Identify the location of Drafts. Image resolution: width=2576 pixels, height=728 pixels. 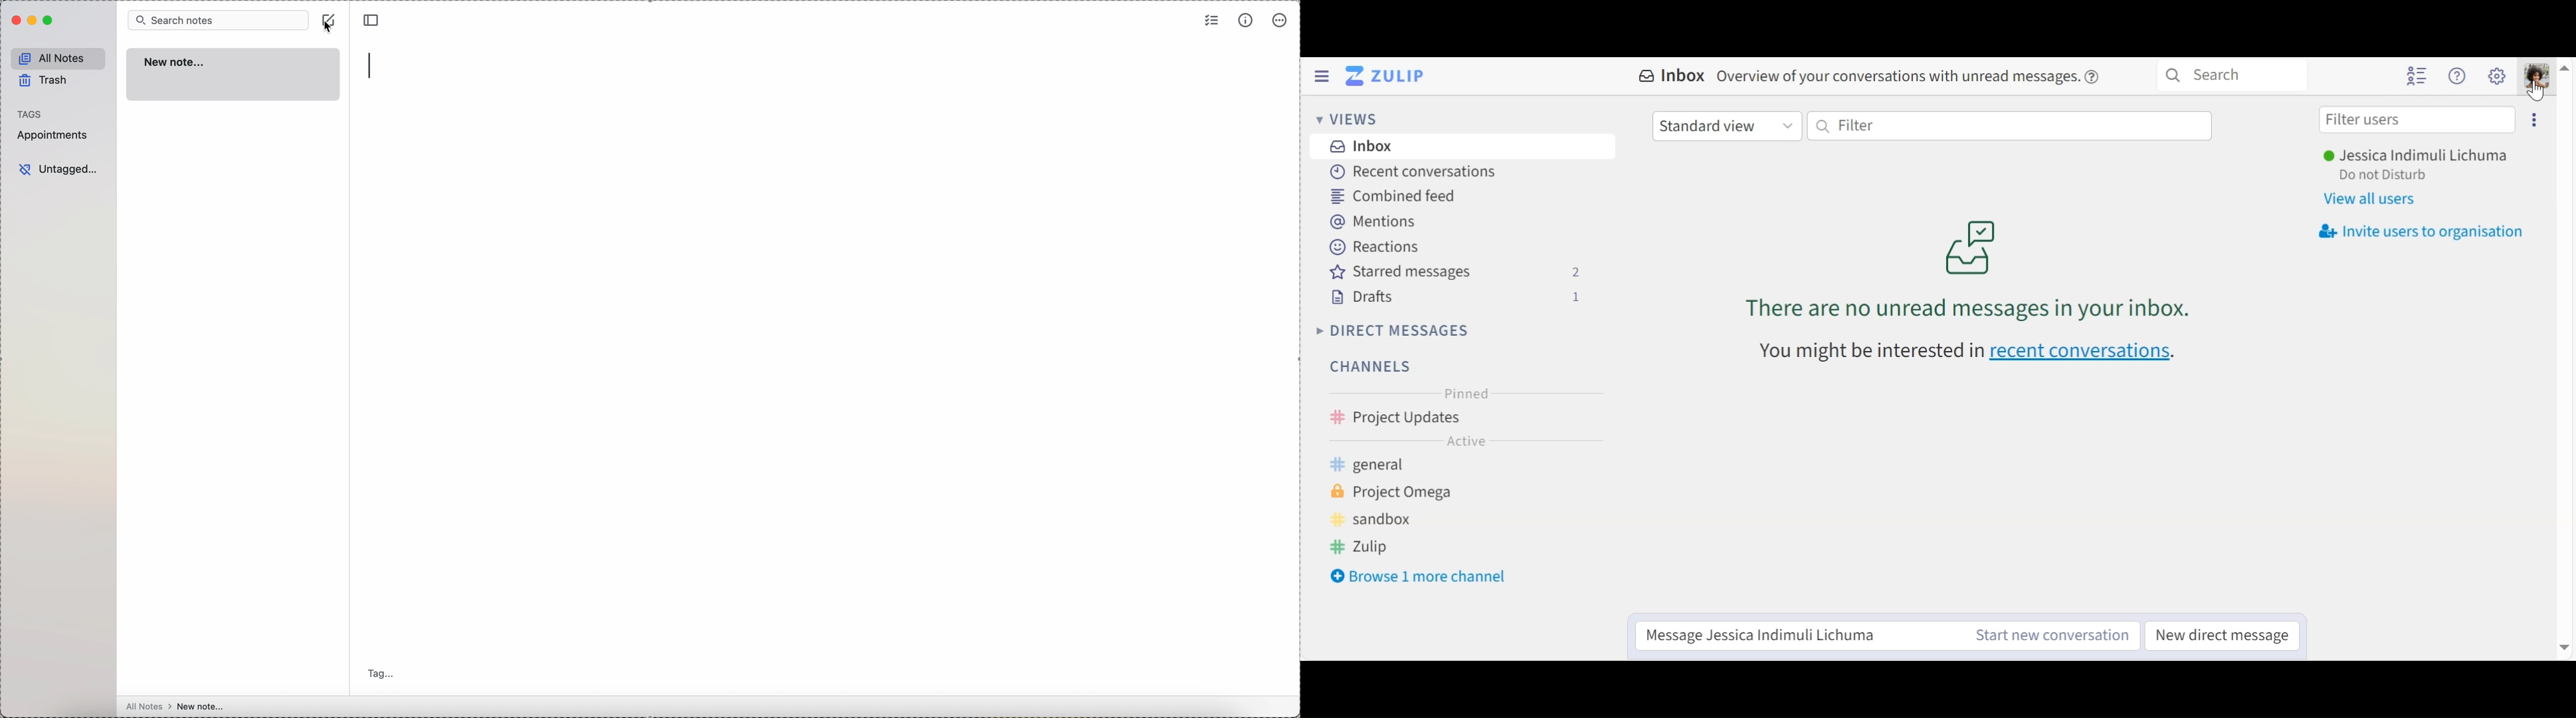
(1460, 298).